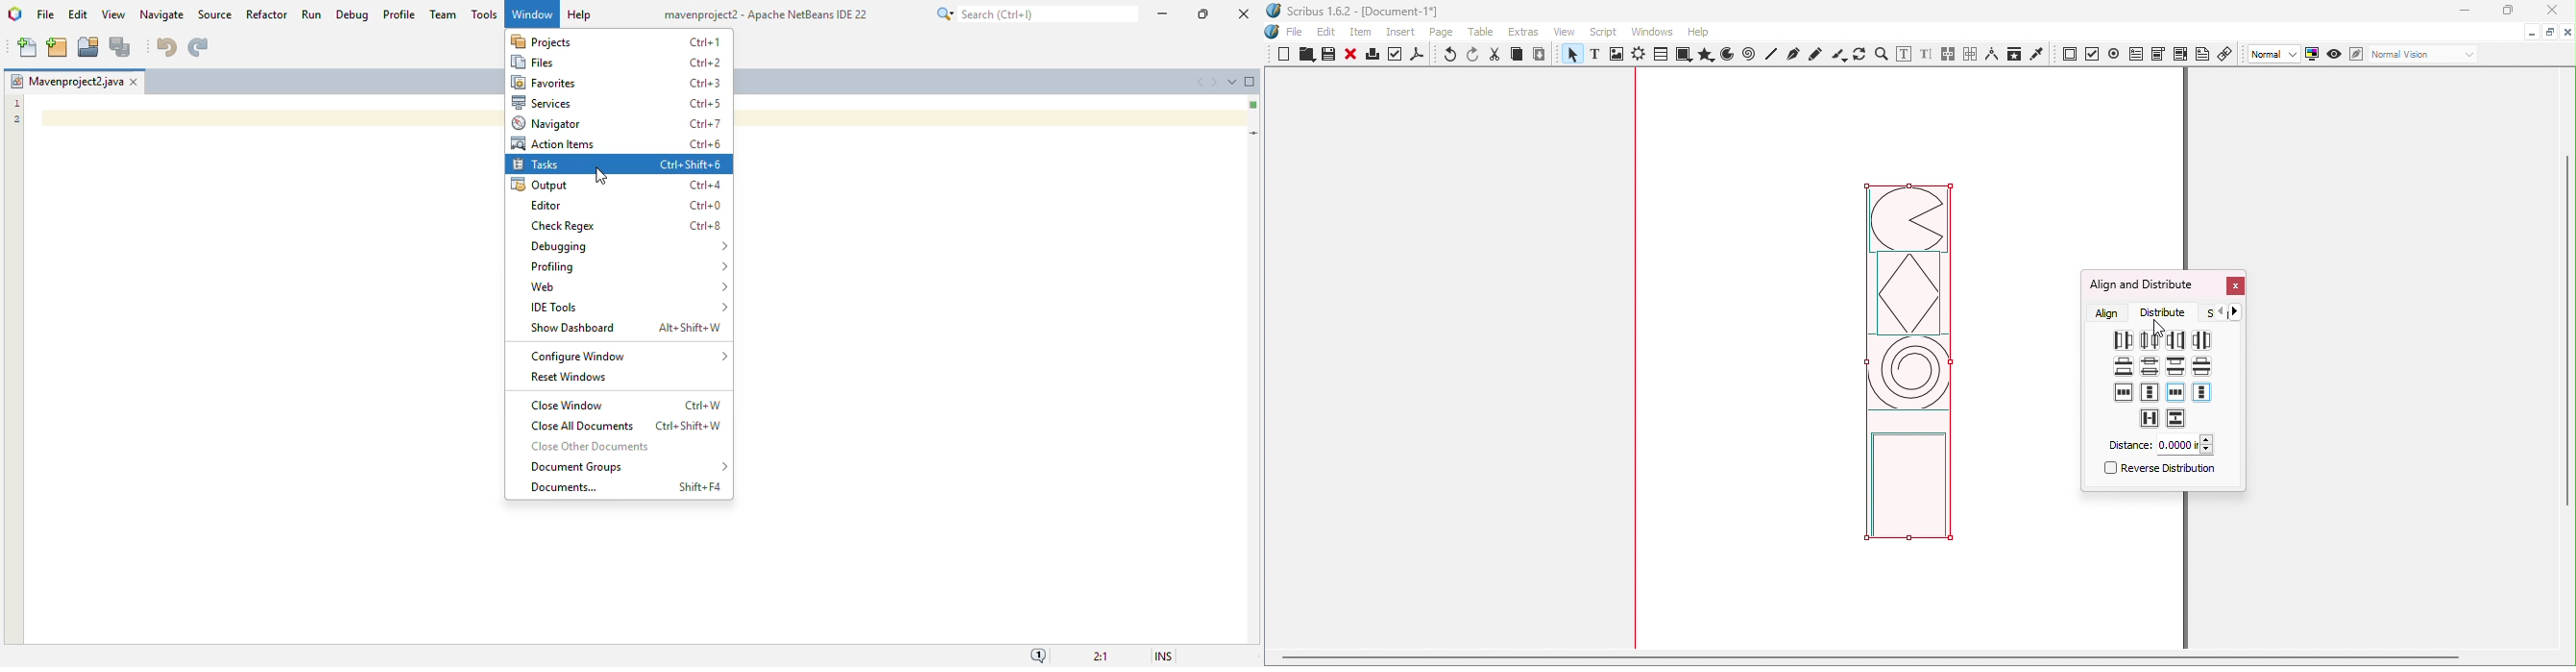 This screenshot has height=672, width=2576. What do you see at coordinates (1361, 12) in the screenshot?
I see `Scribus 1.6.2 - [Document-1*]` at bounding box center [1361, 12].